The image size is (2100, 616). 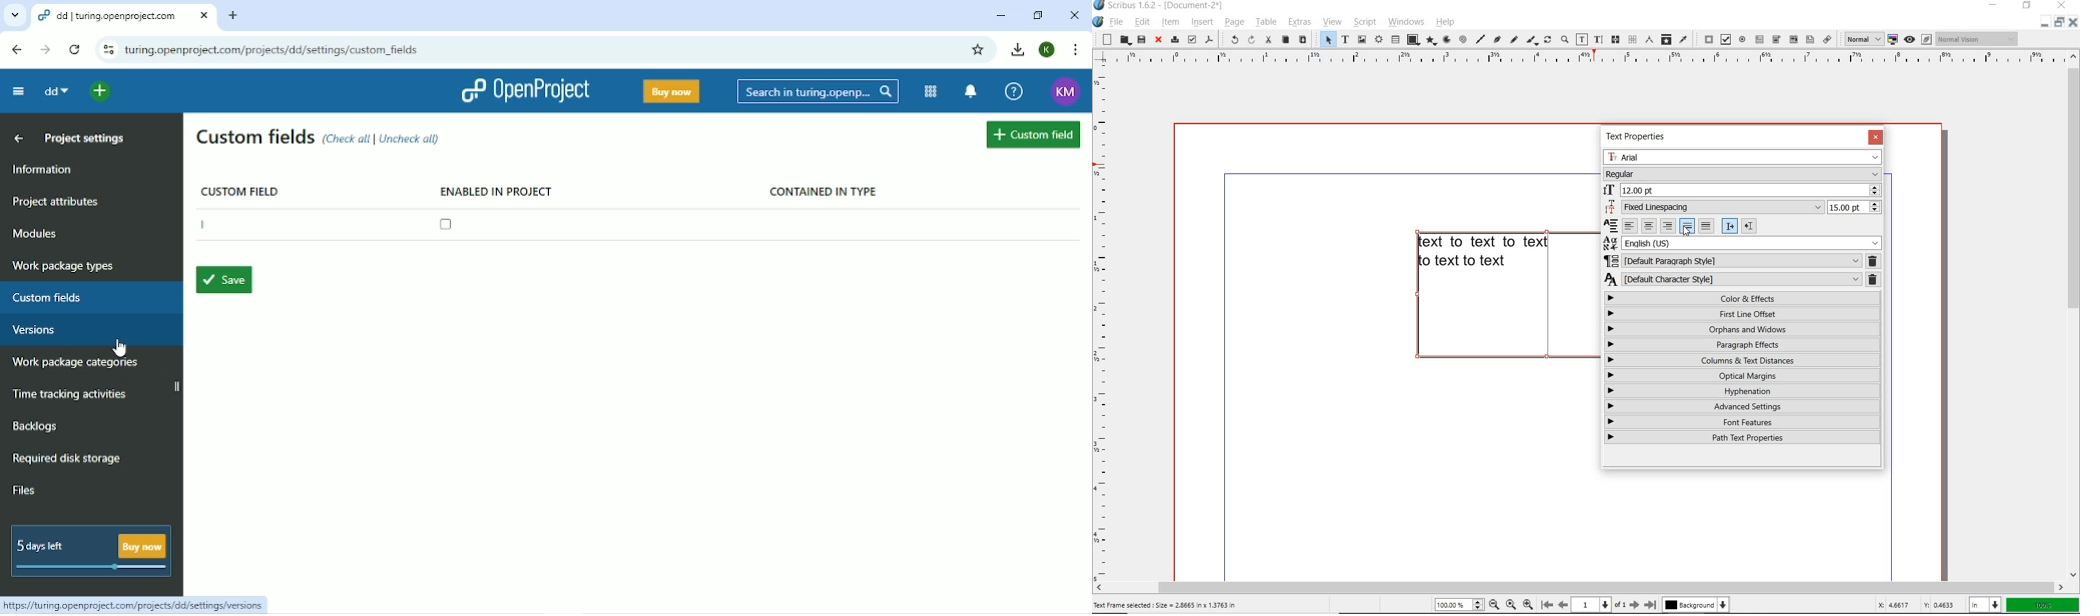 I want to click on page, so click(x=1233, y=22).